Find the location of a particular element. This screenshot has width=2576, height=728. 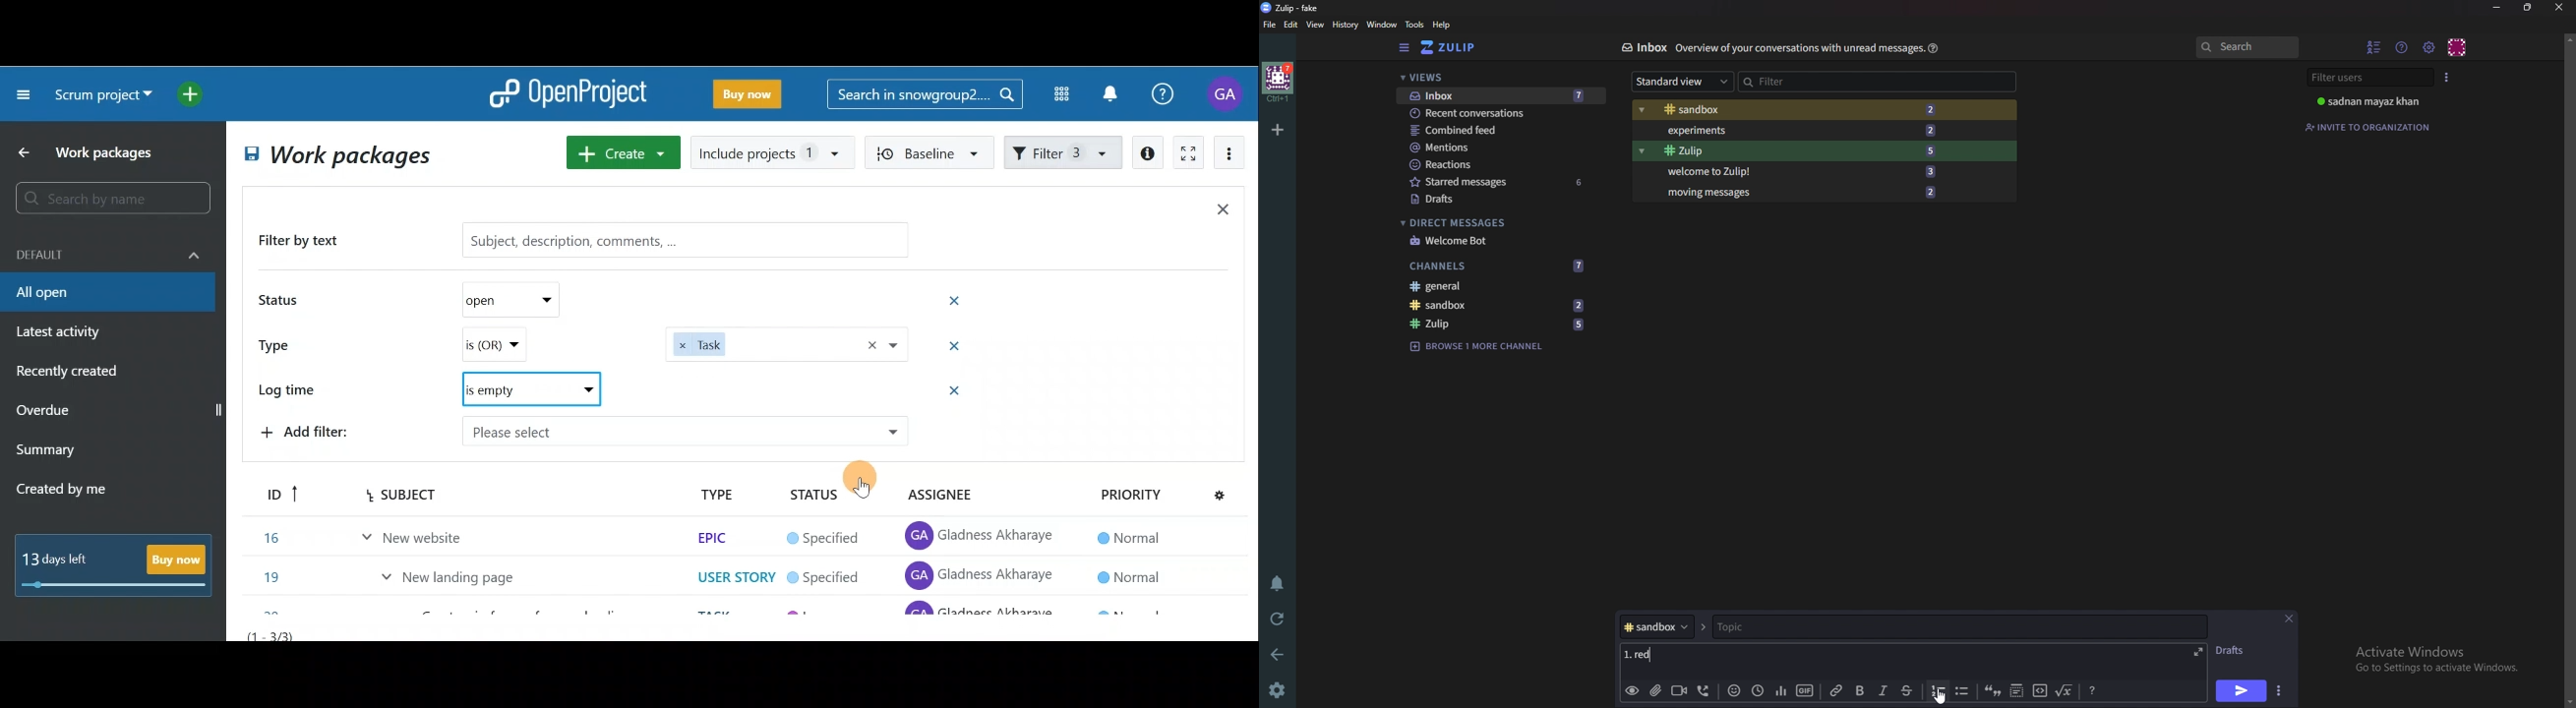

gif is located at coordinates (1804, 689).